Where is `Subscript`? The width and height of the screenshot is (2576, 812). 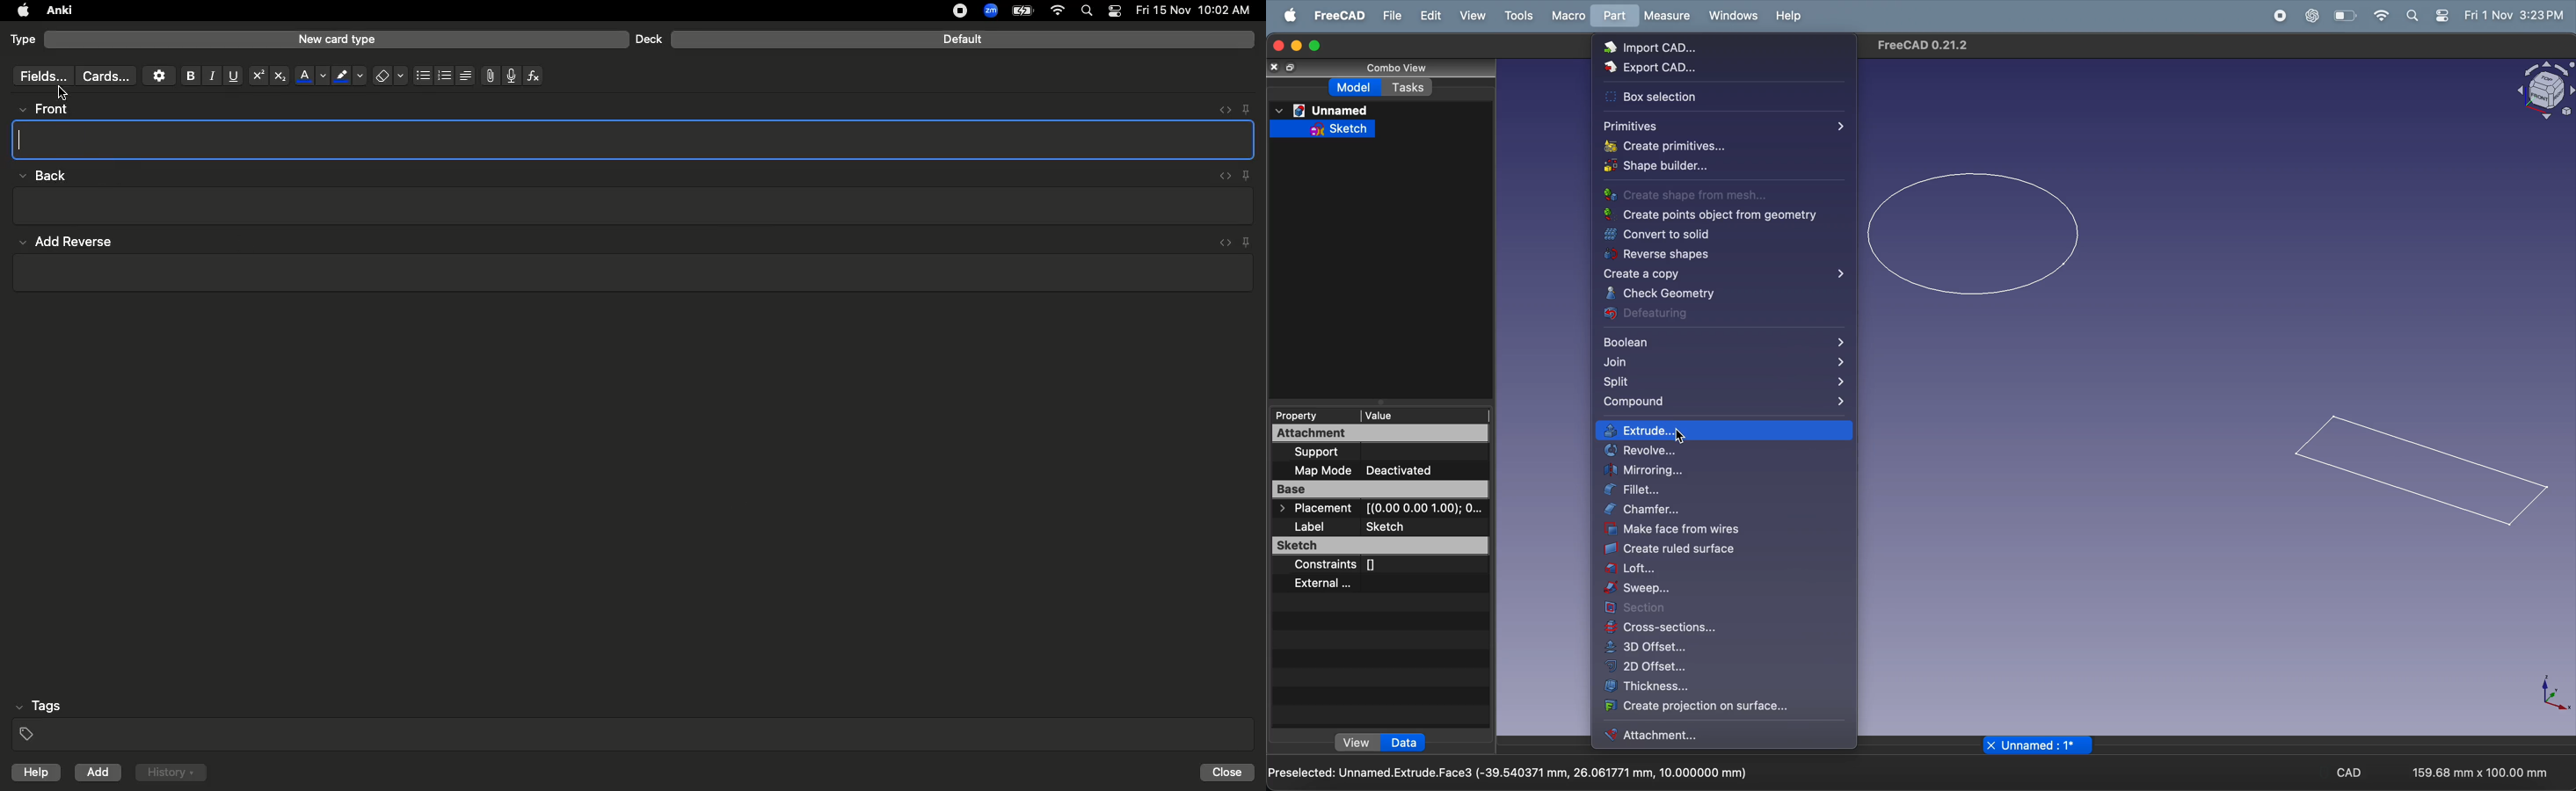 Subscript is located at coordinates (280, 76).